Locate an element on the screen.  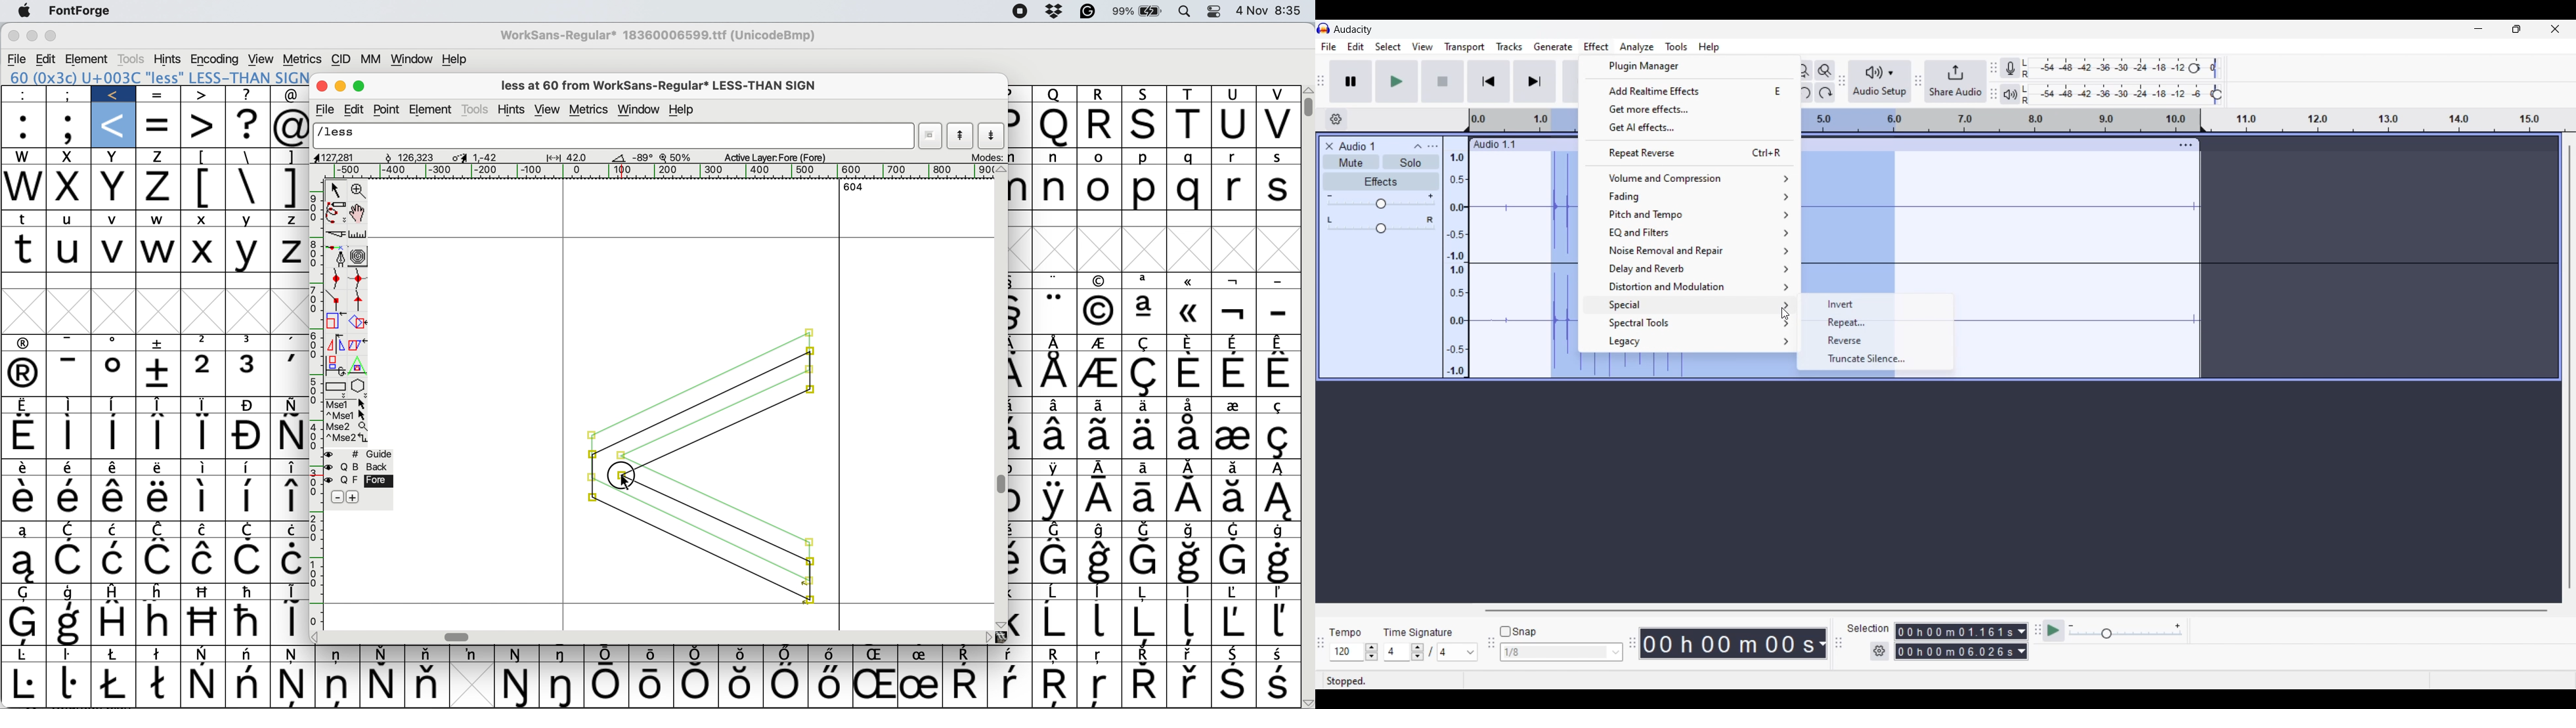
Symbol is located at coordinates (473, 654).